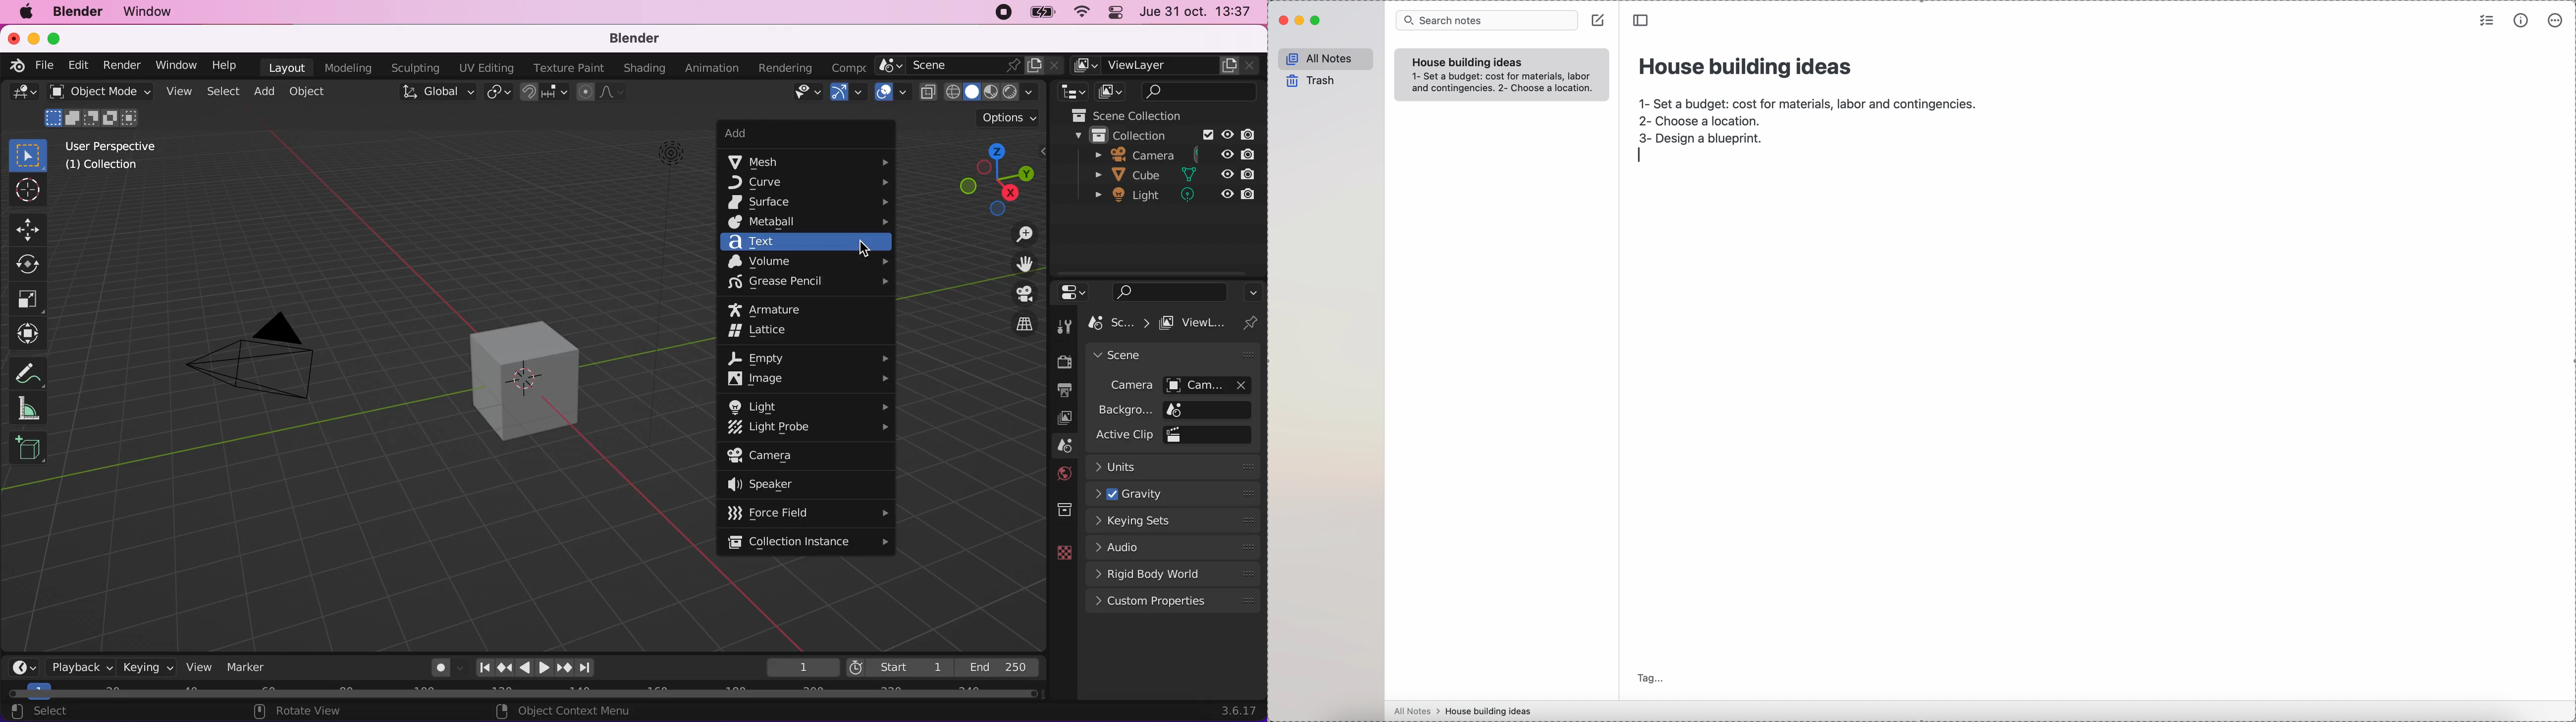 This screenshot has width=2576, height=728. I want to click on minimize Simplenote, so click(1301, 22).